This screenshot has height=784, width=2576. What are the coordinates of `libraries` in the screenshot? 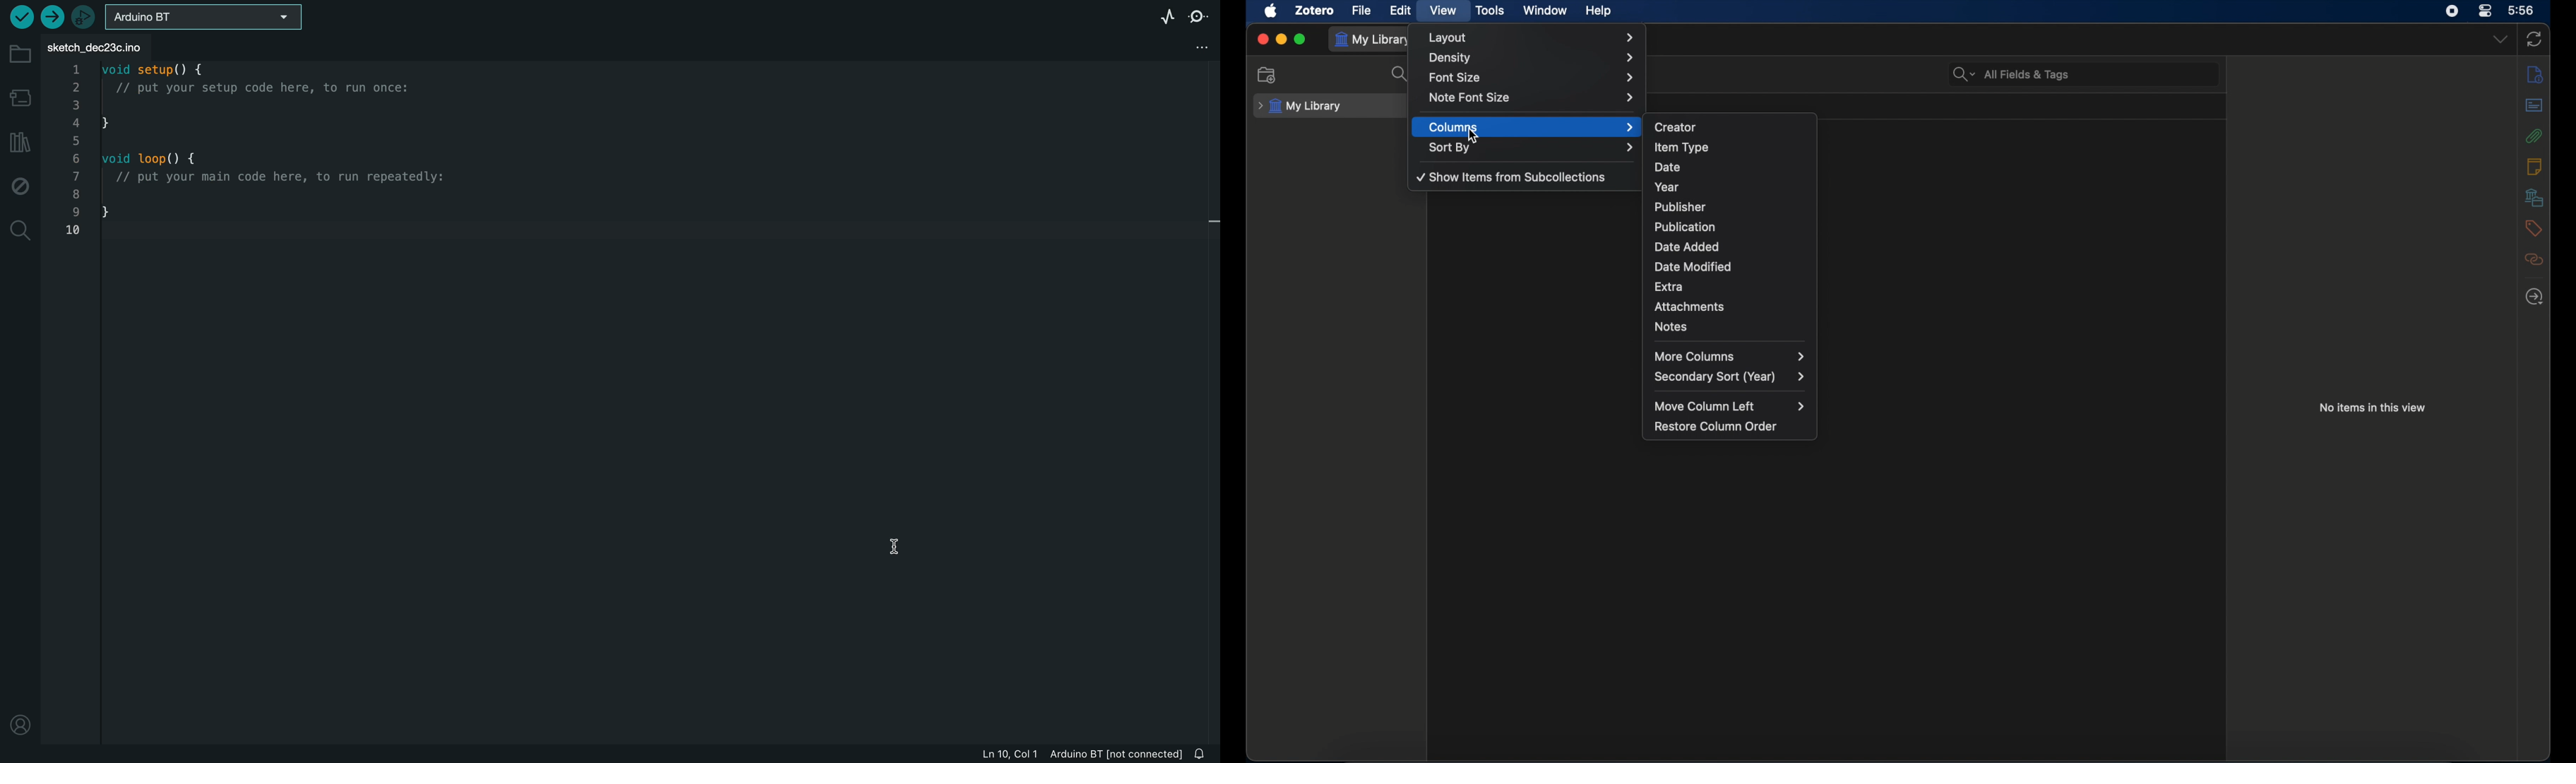 It's located at (2534, 197).